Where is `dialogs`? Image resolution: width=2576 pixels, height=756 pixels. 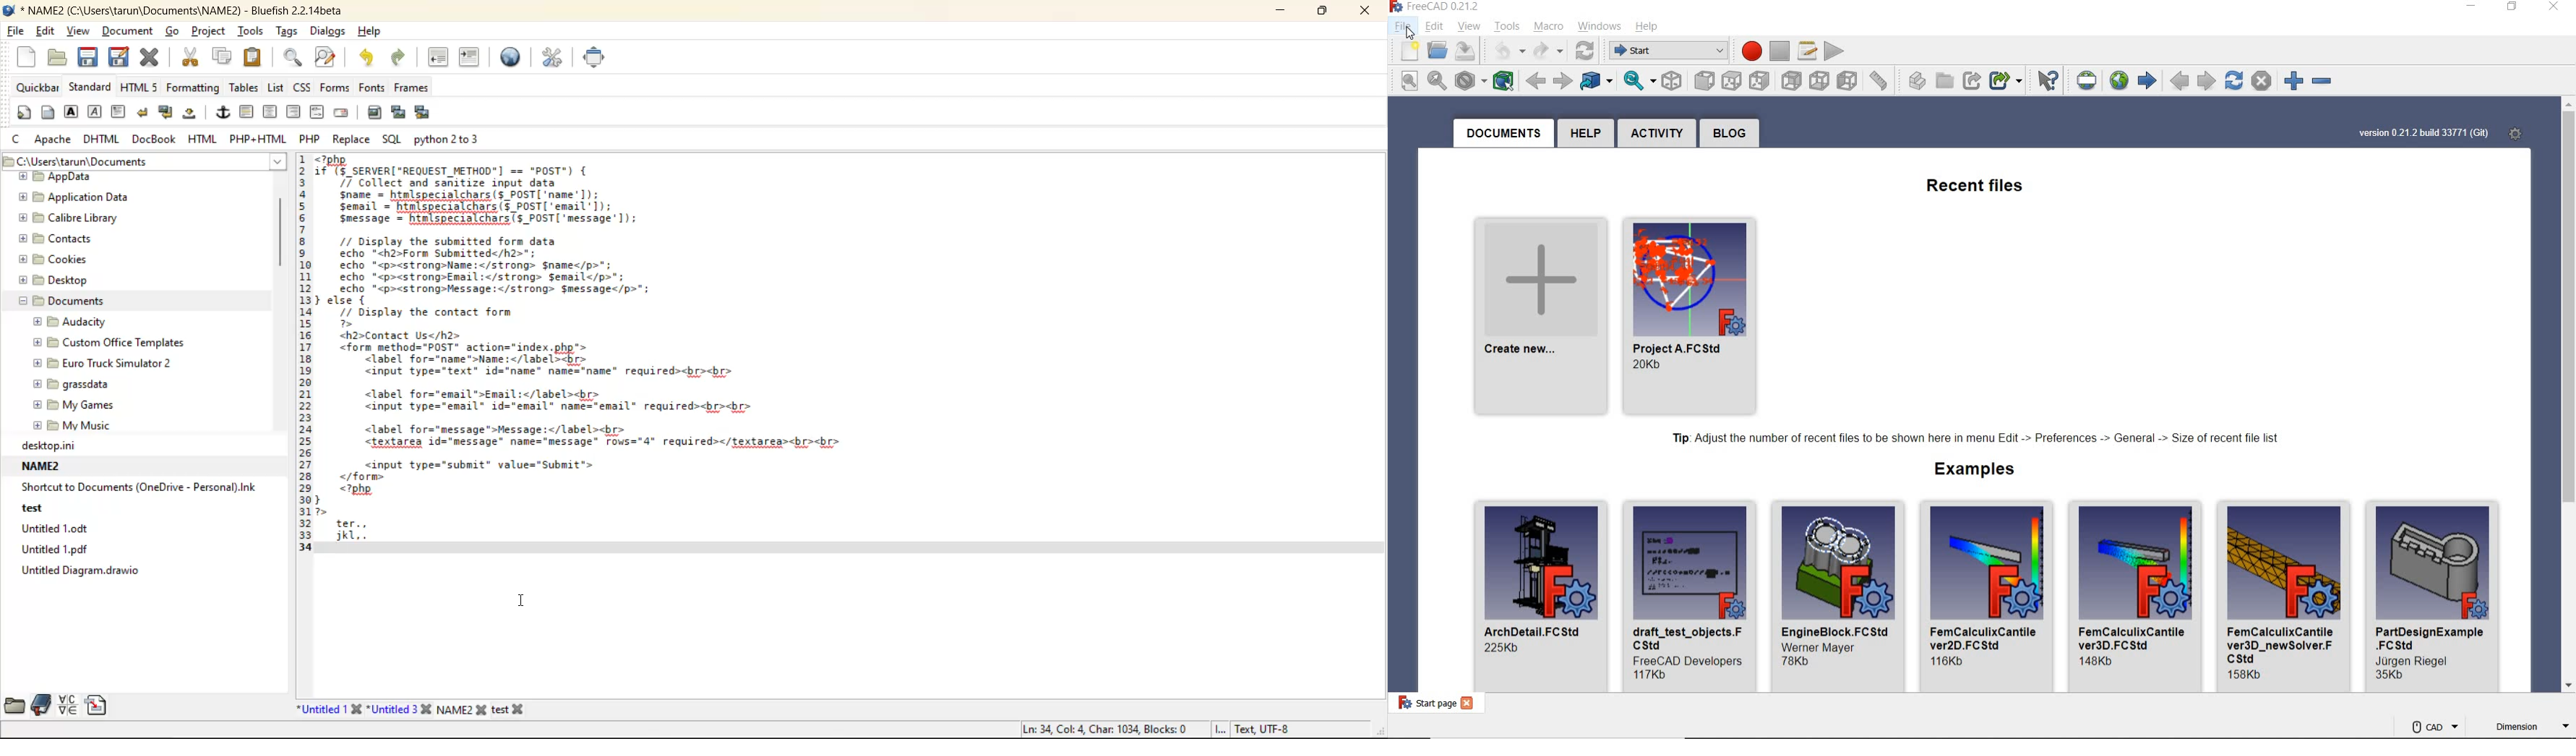 dialogs is located at coordinates (327, 33).